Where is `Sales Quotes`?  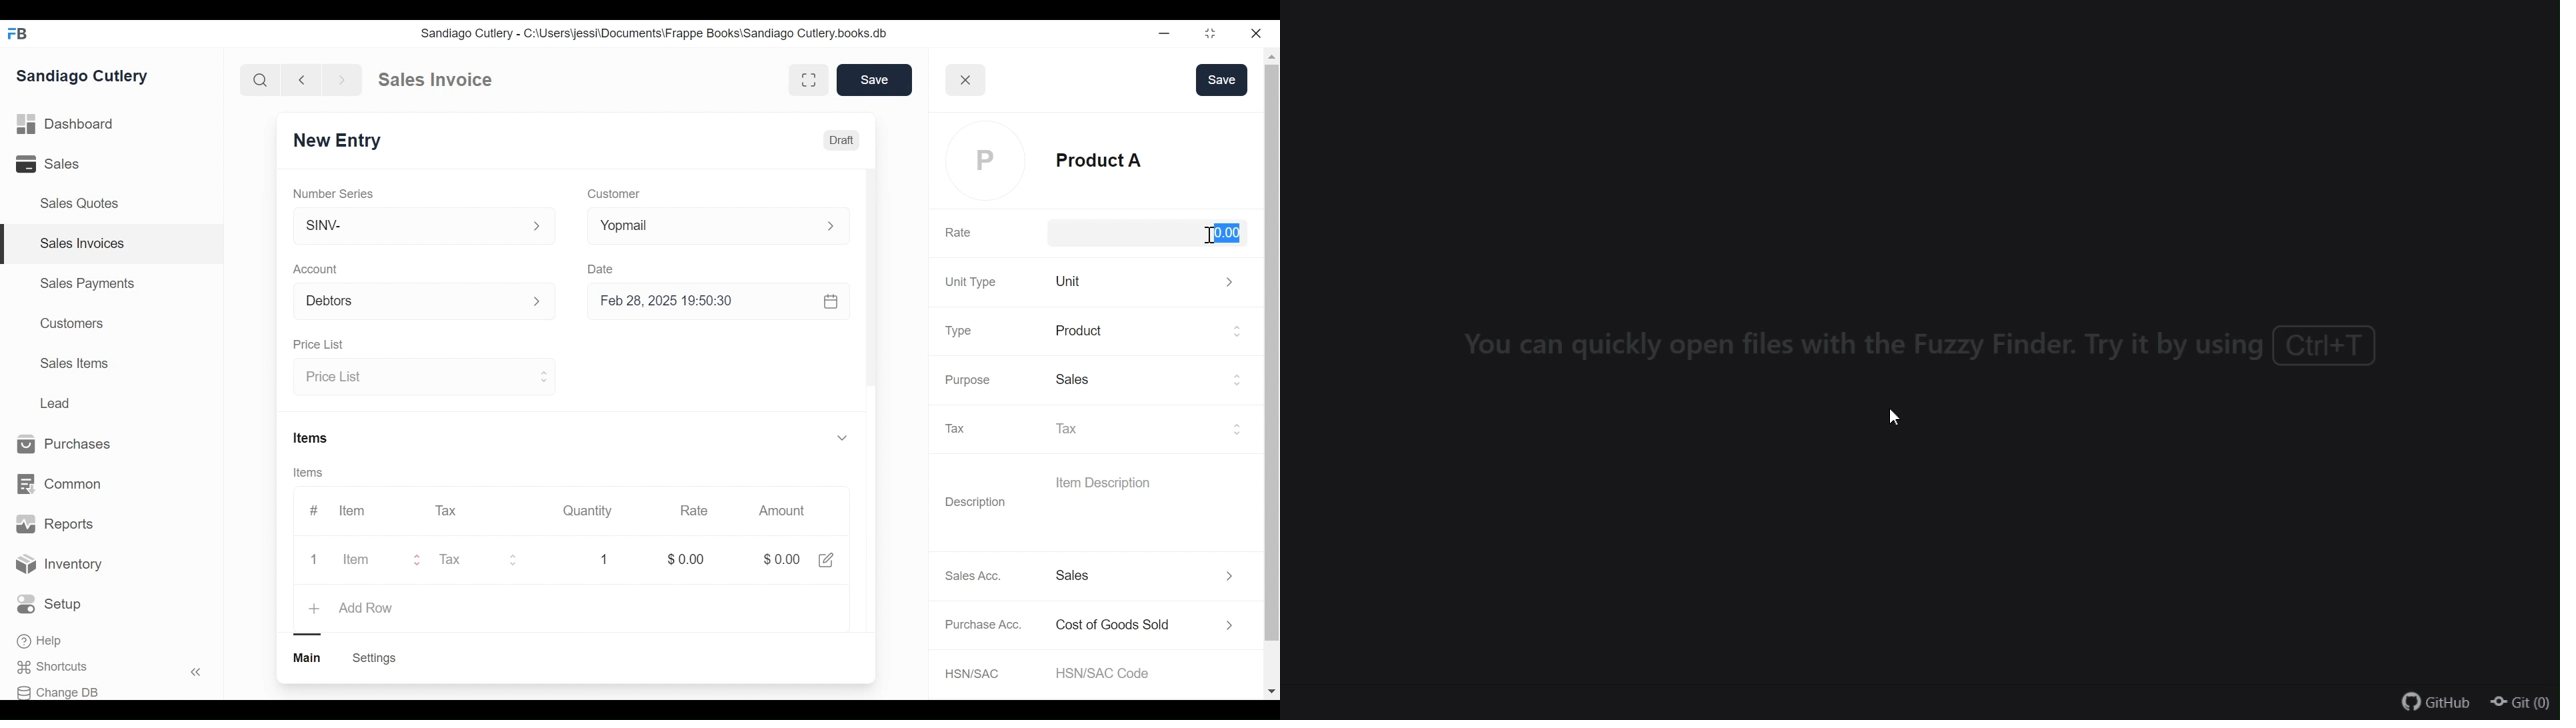
Sales Quotes is located at coordinates (84, 204).